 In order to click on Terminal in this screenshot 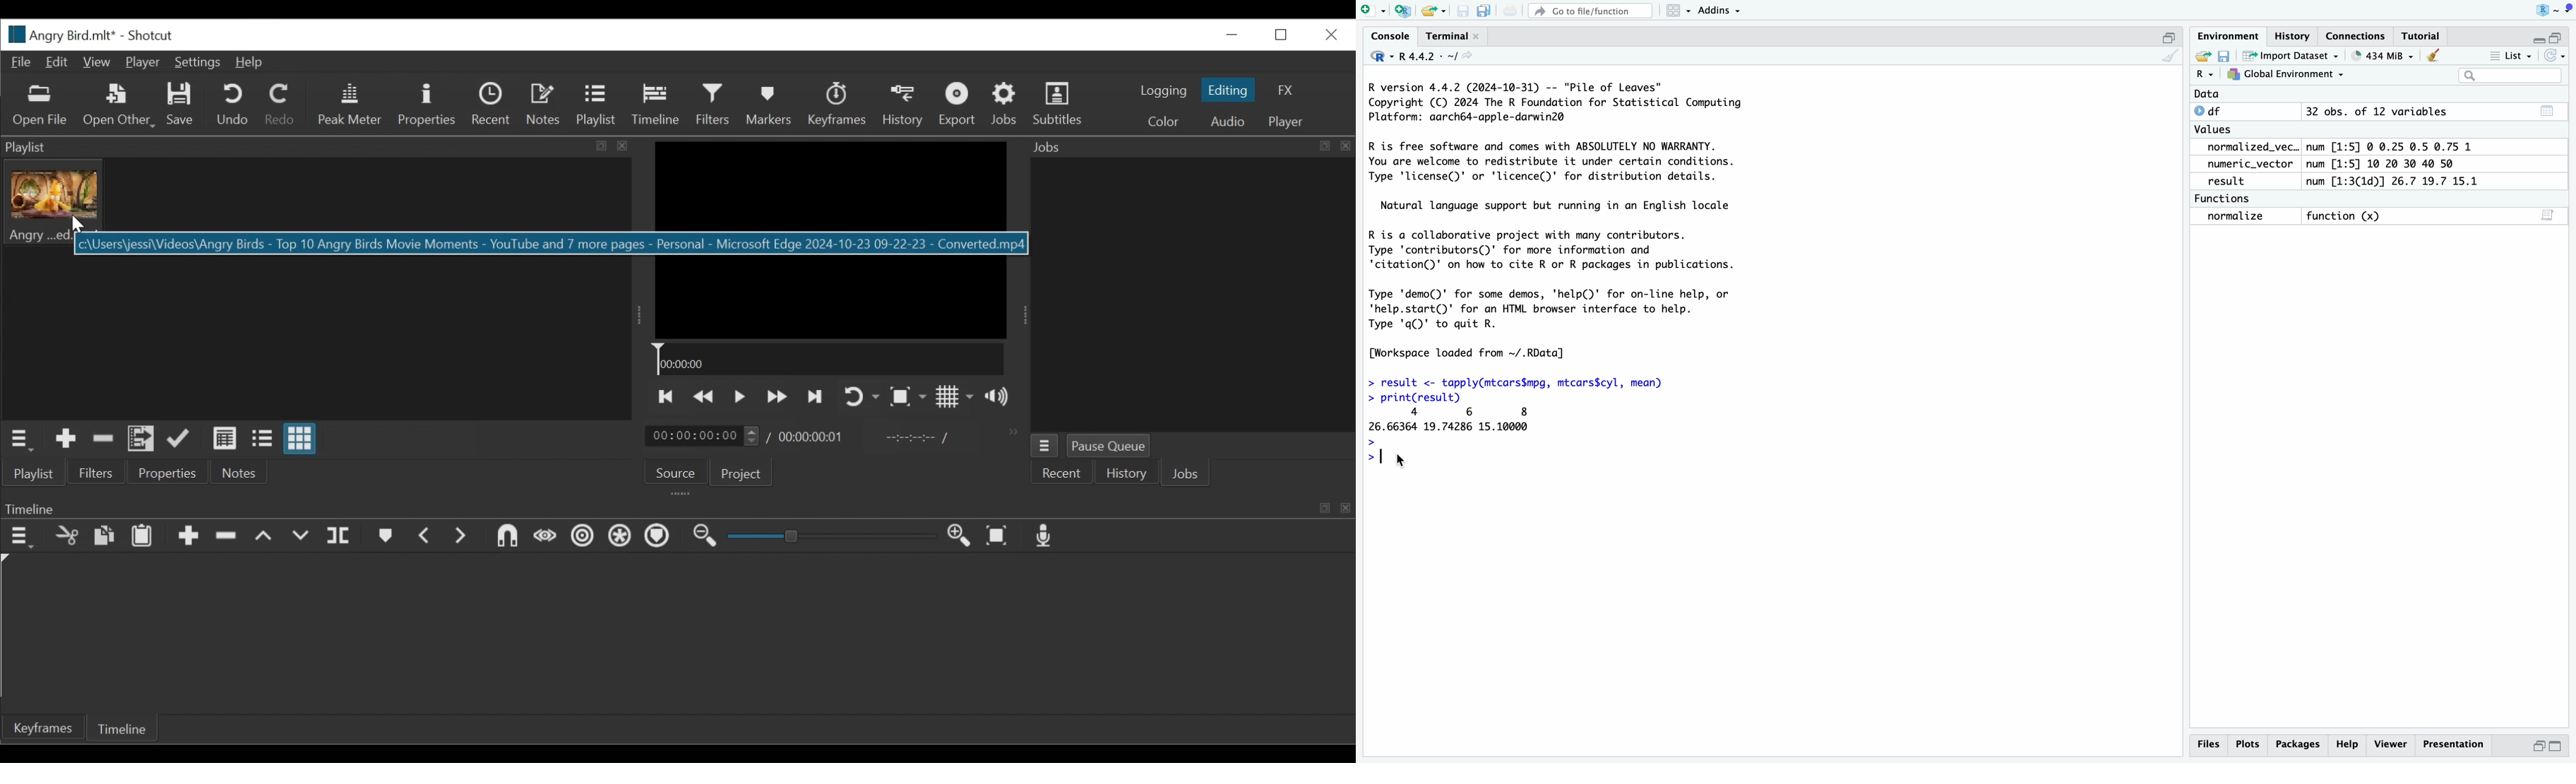, I will do `click(1452, 36)`.